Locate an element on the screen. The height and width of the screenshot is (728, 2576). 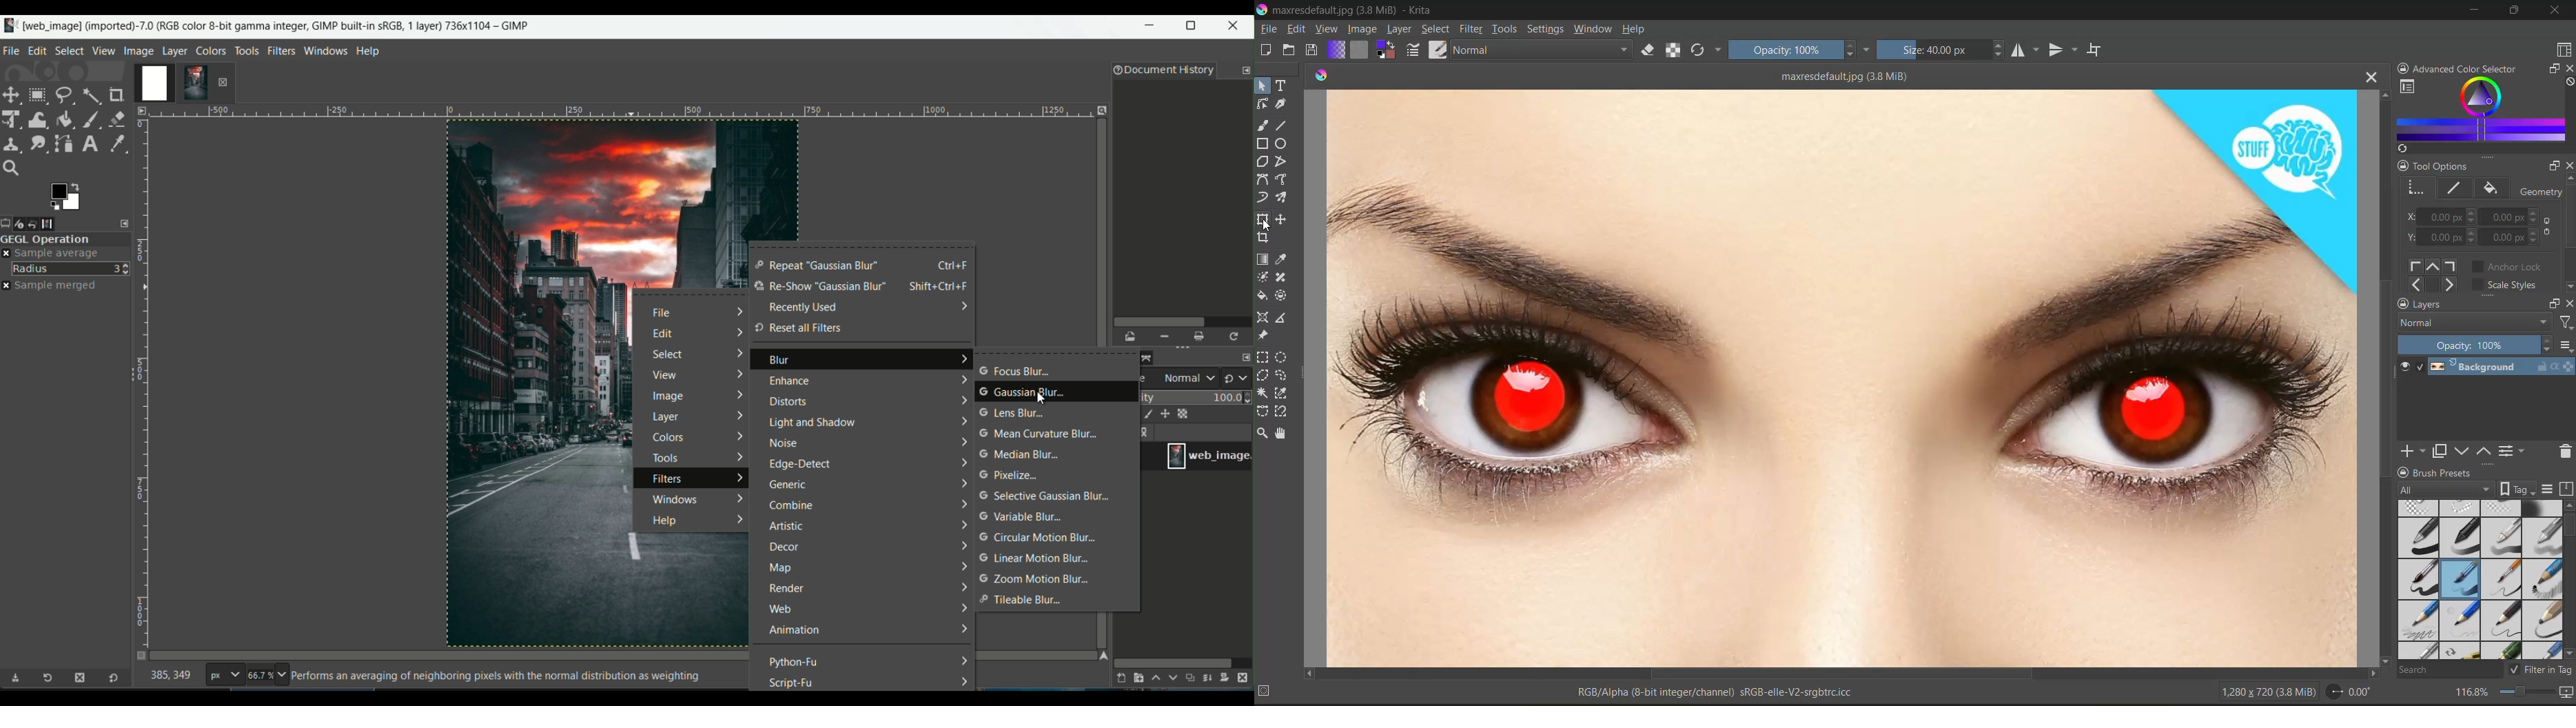
recently used is located at coordinates (803, 307).